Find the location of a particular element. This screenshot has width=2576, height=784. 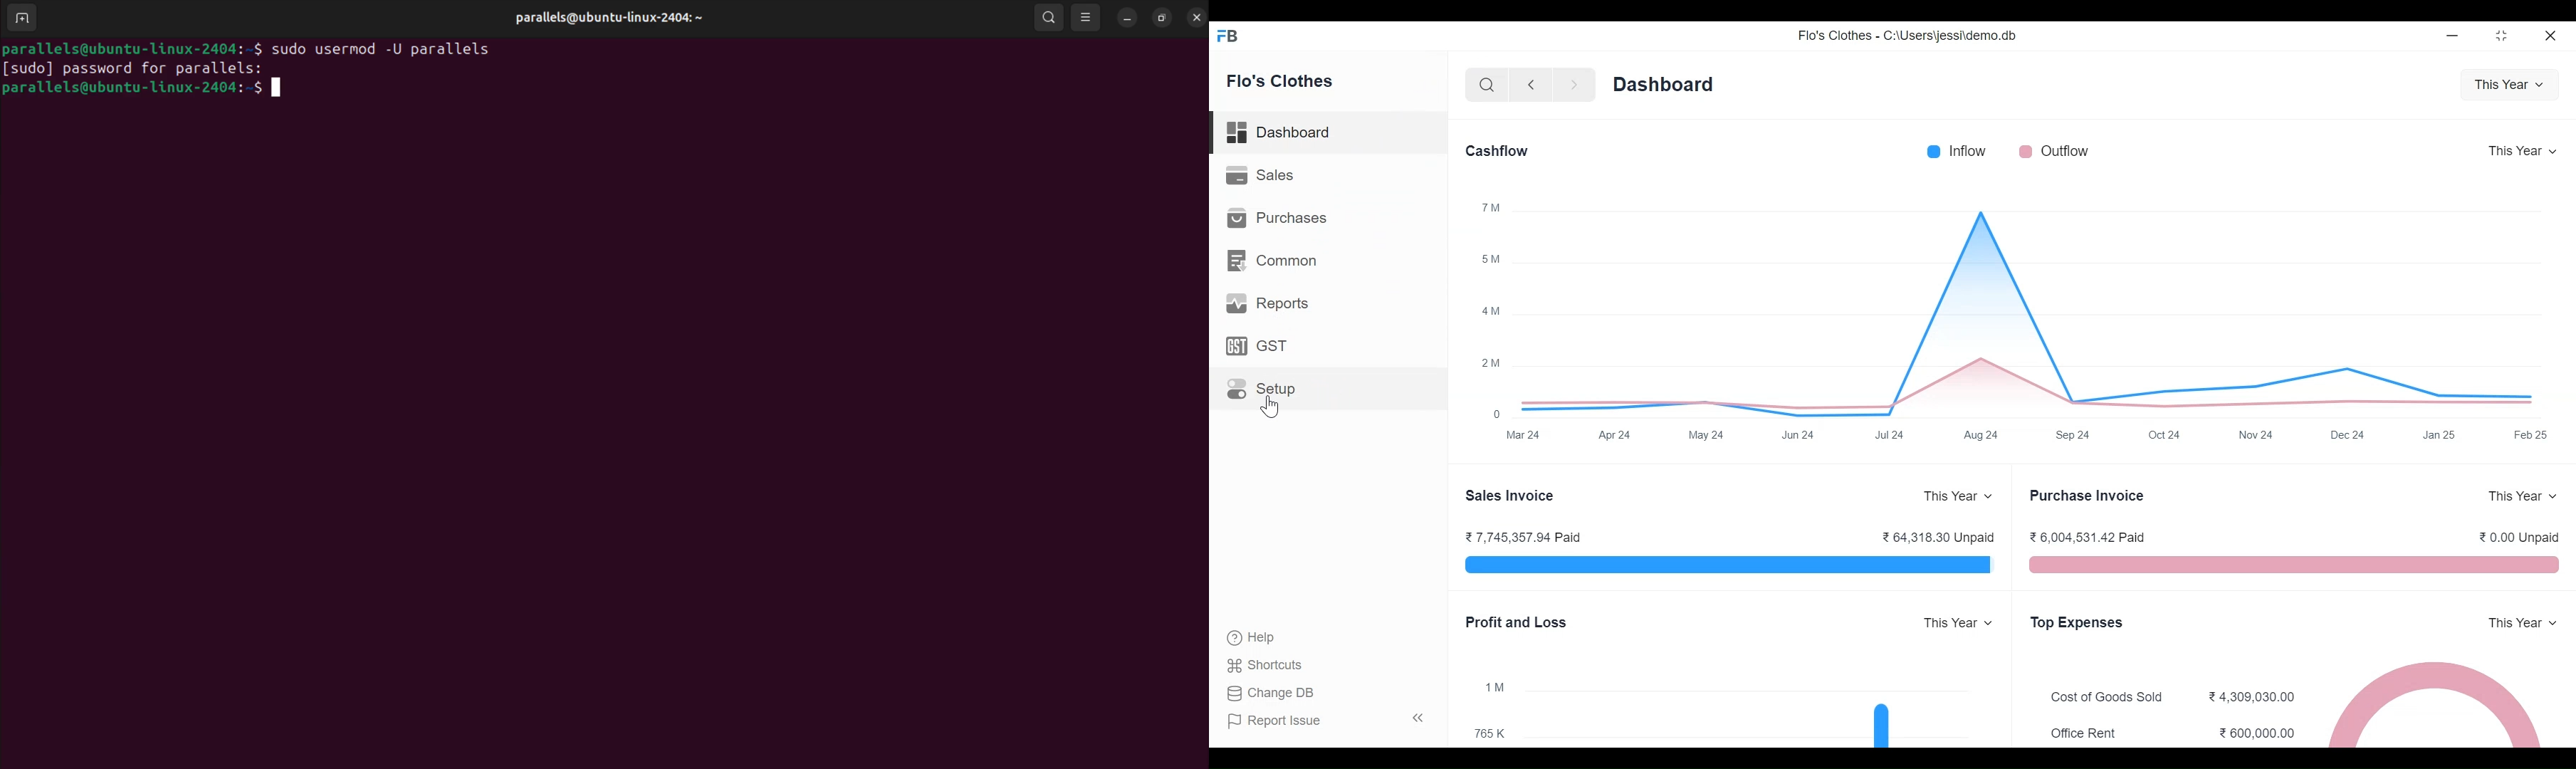

4M is located at coordinates (1492, 311).